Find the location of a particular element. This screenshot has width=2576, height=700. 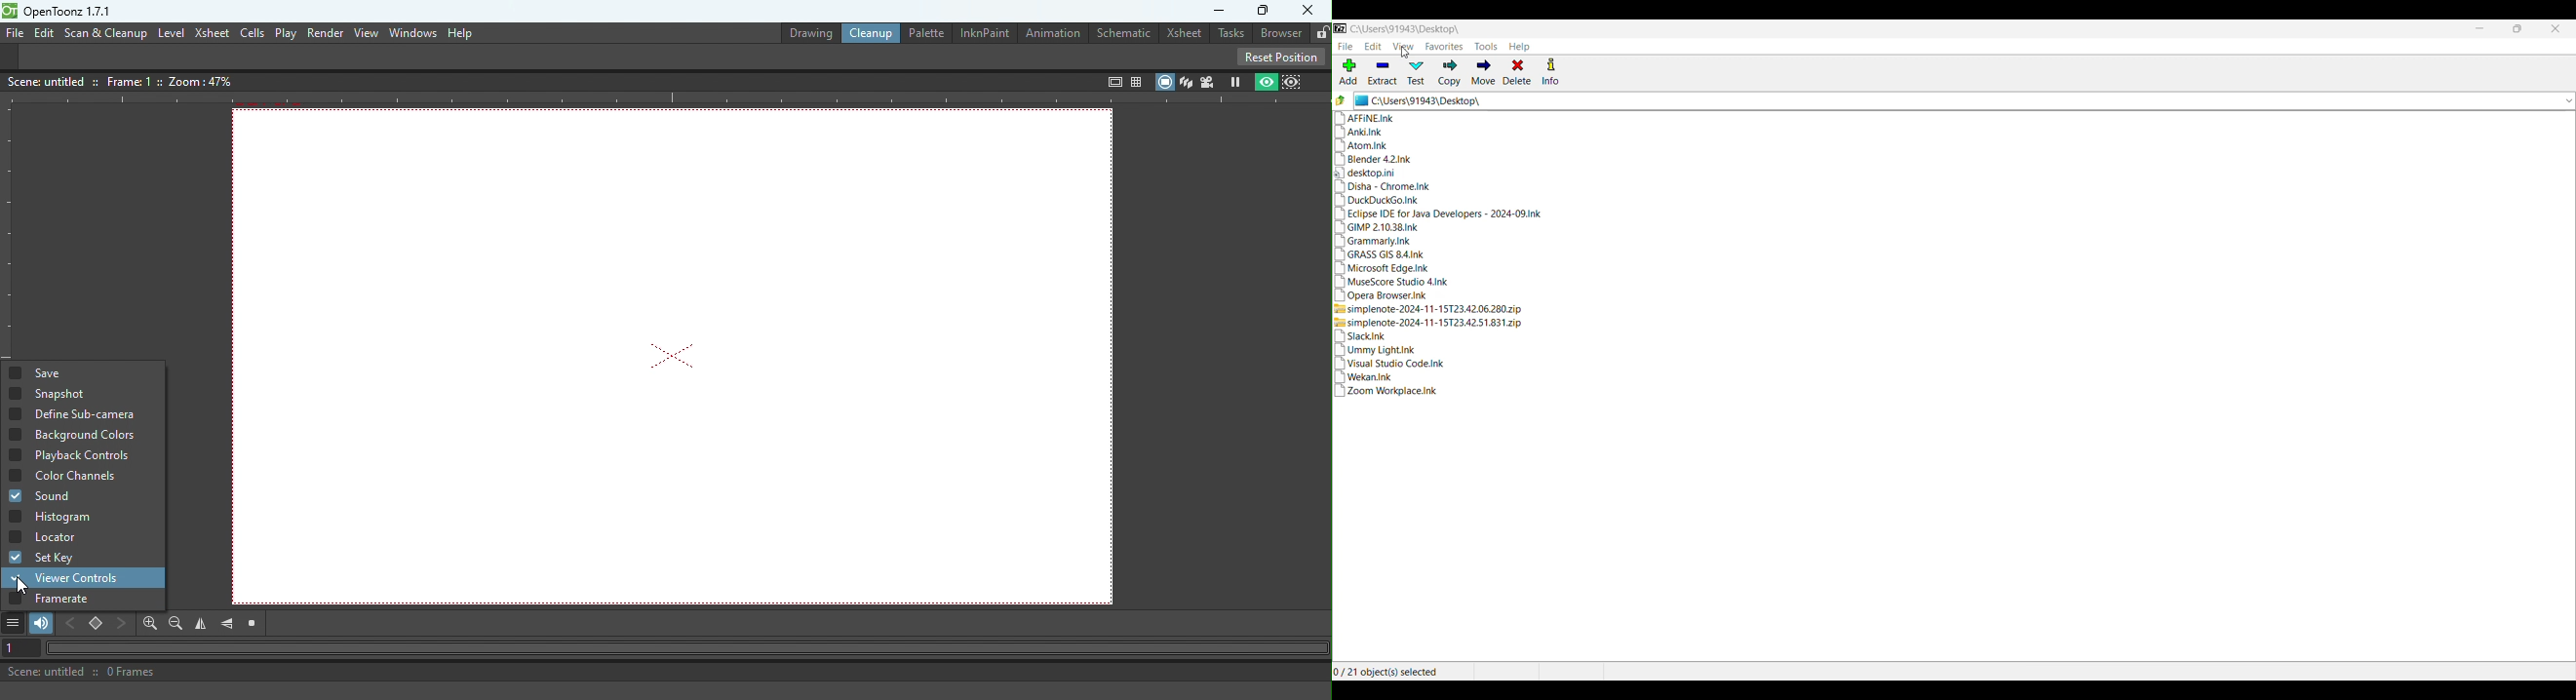

Lock rooms tab is located at coordinates (1318, 31).